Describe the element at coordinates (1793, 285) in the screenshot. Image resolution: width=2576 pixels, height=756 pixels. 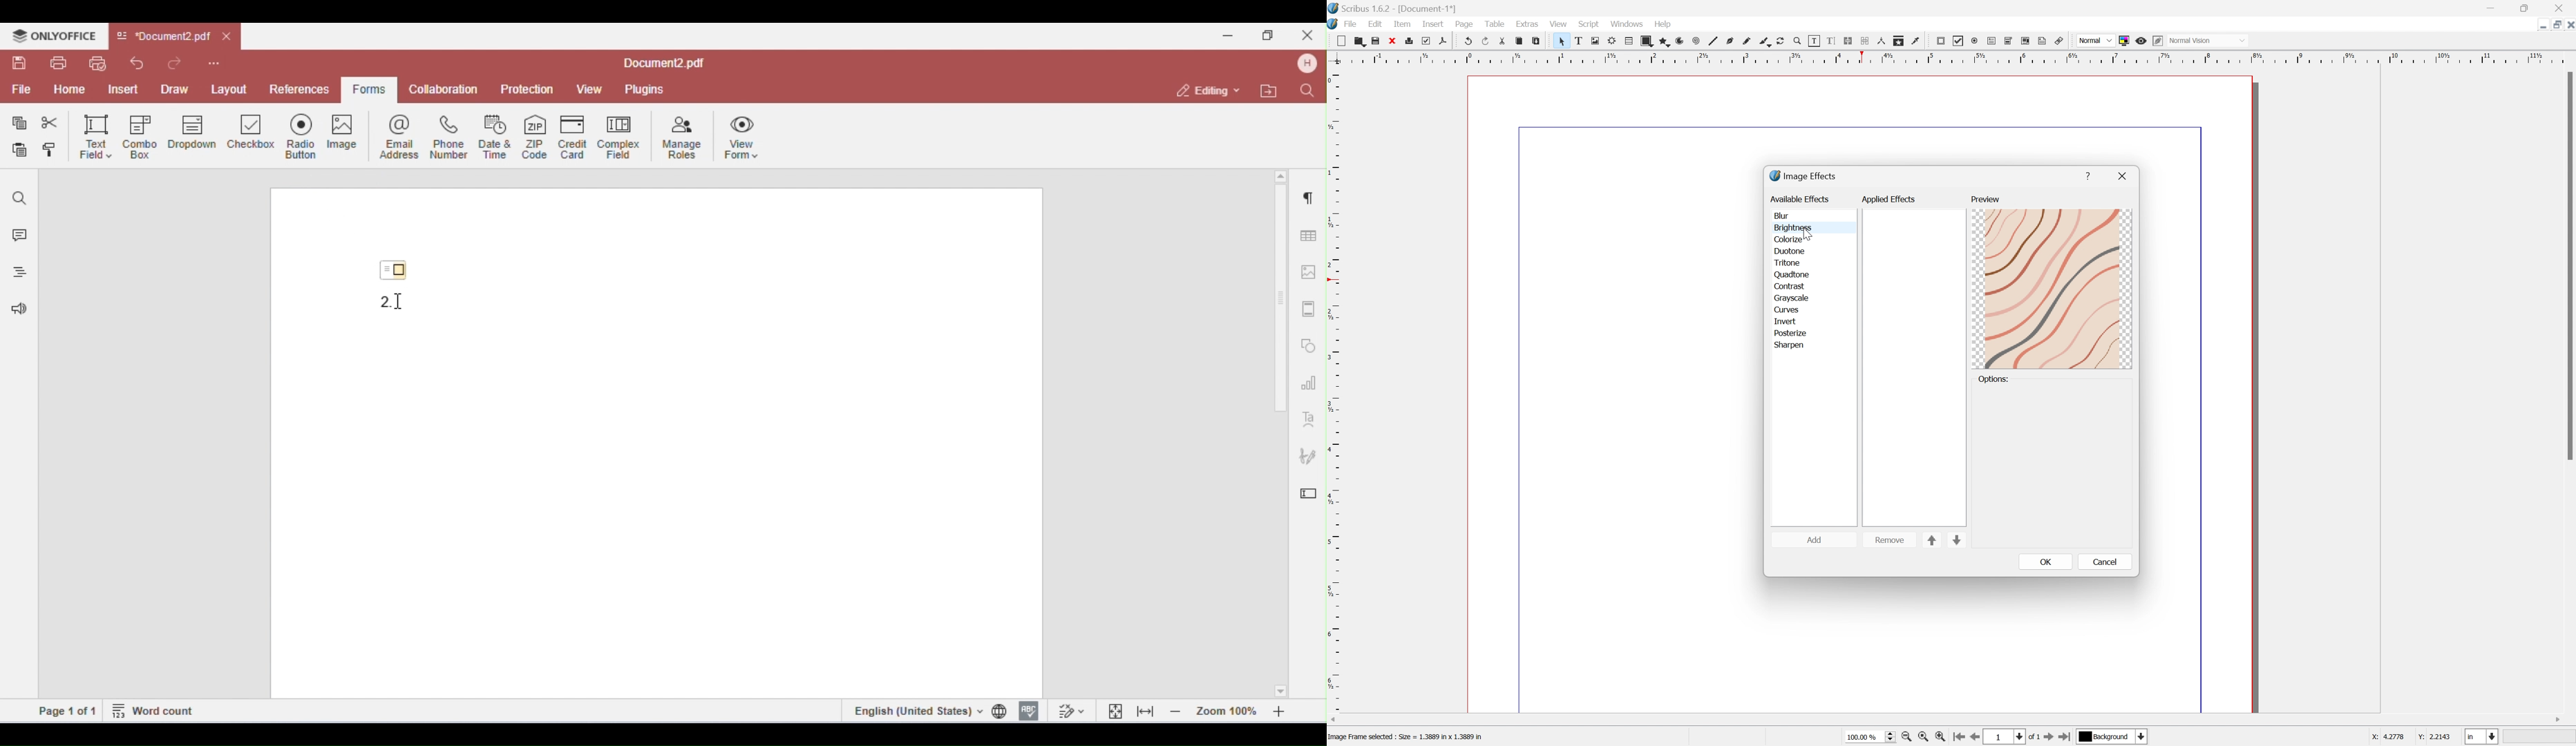
I see `contrast` at that location.